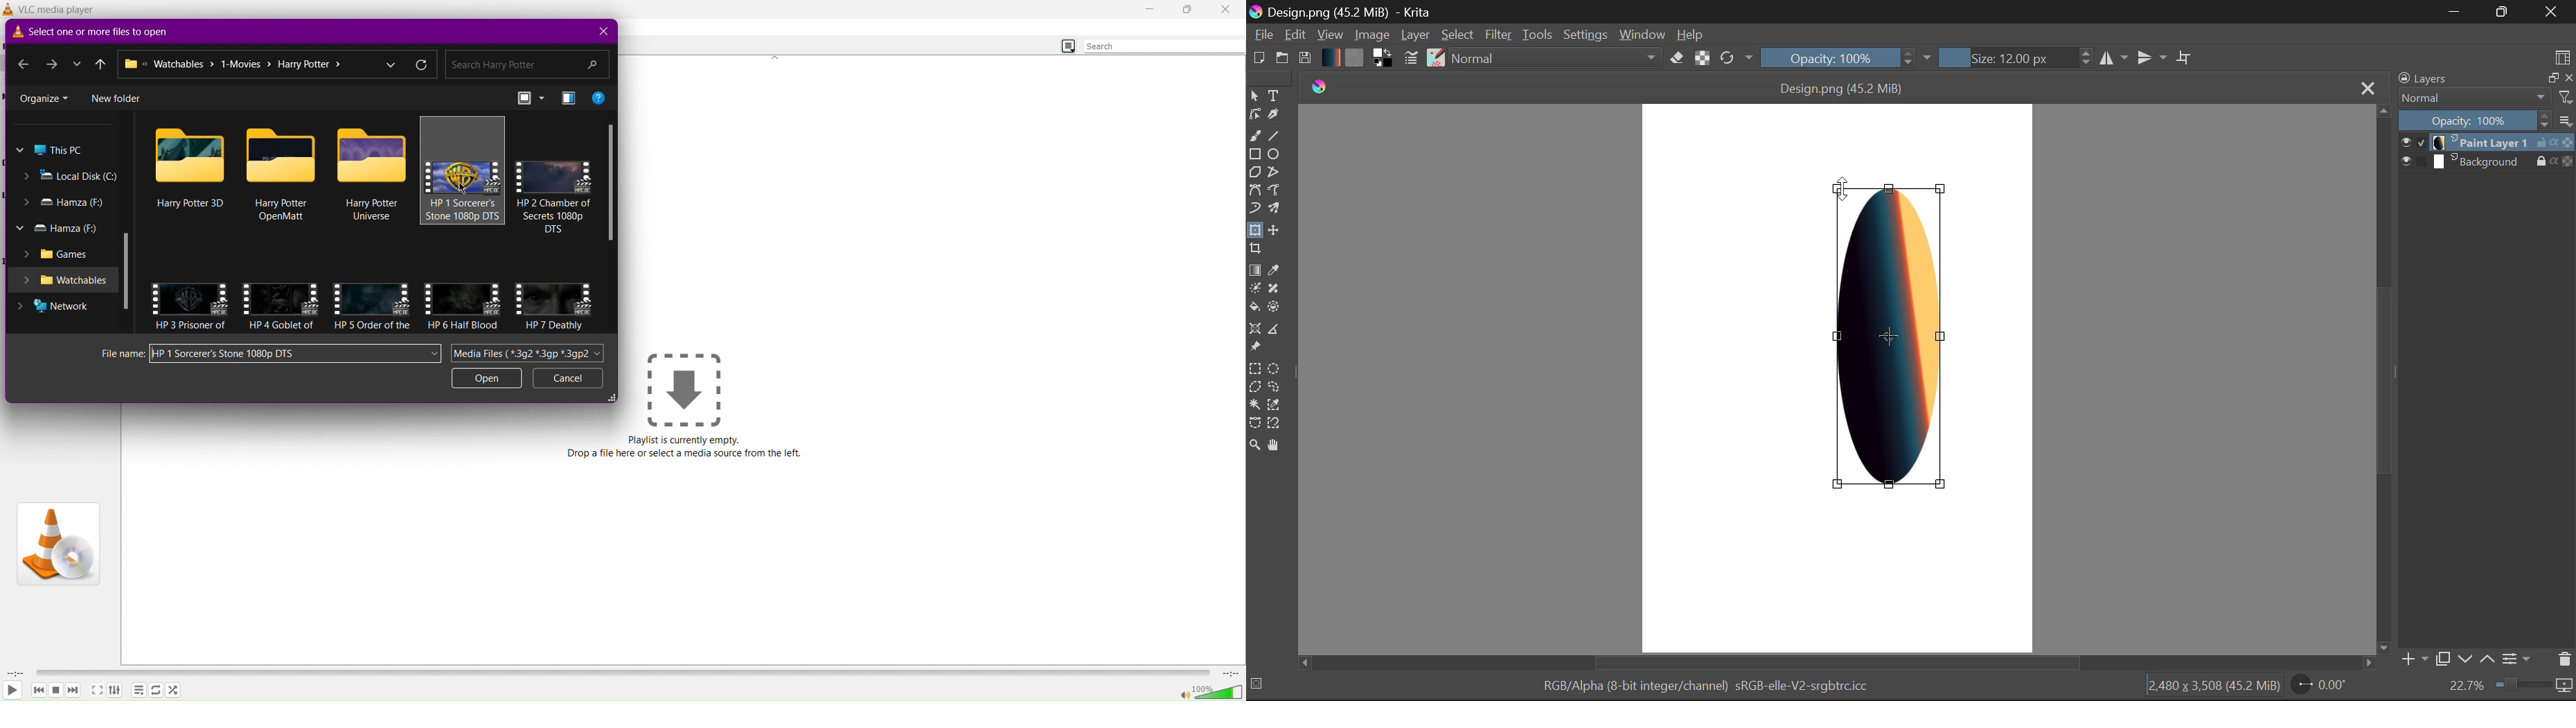  Describe the element at coordinates (2012, 57) in the screenshot. I see `Brush Size` at that location.